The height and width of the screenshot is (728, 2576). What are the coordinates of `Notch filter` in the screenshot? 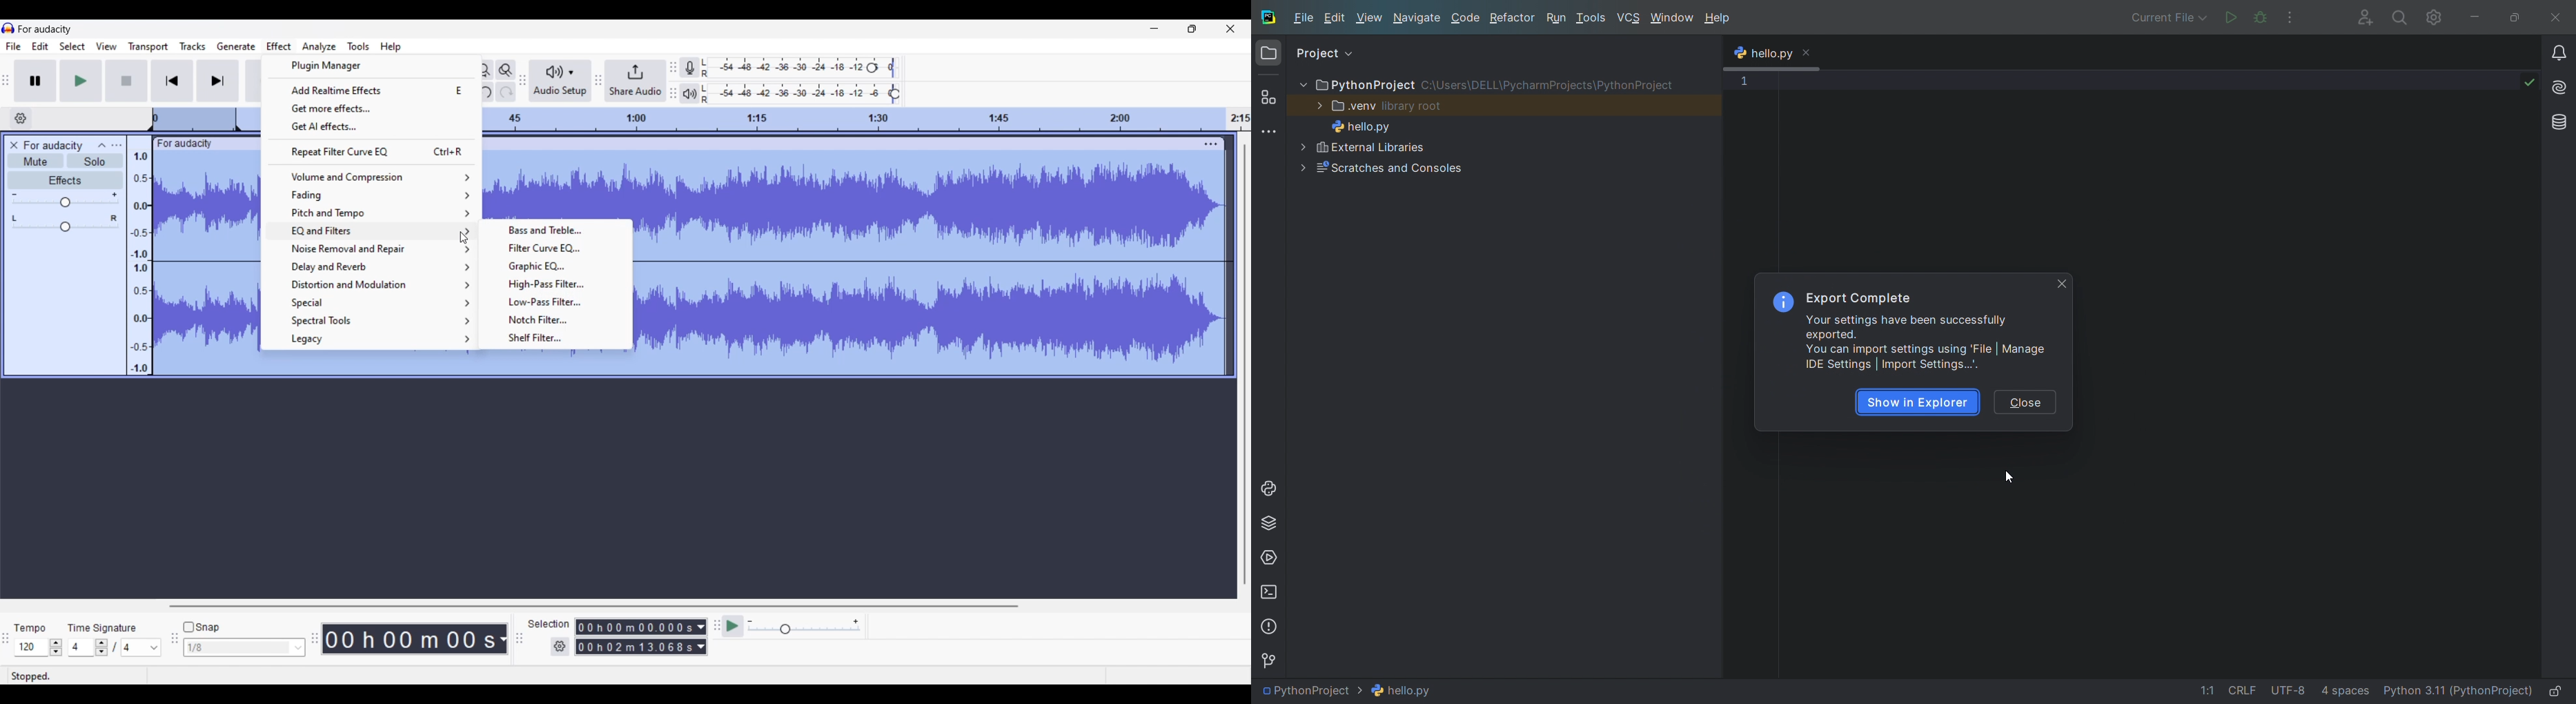 It's located at (557, 319).